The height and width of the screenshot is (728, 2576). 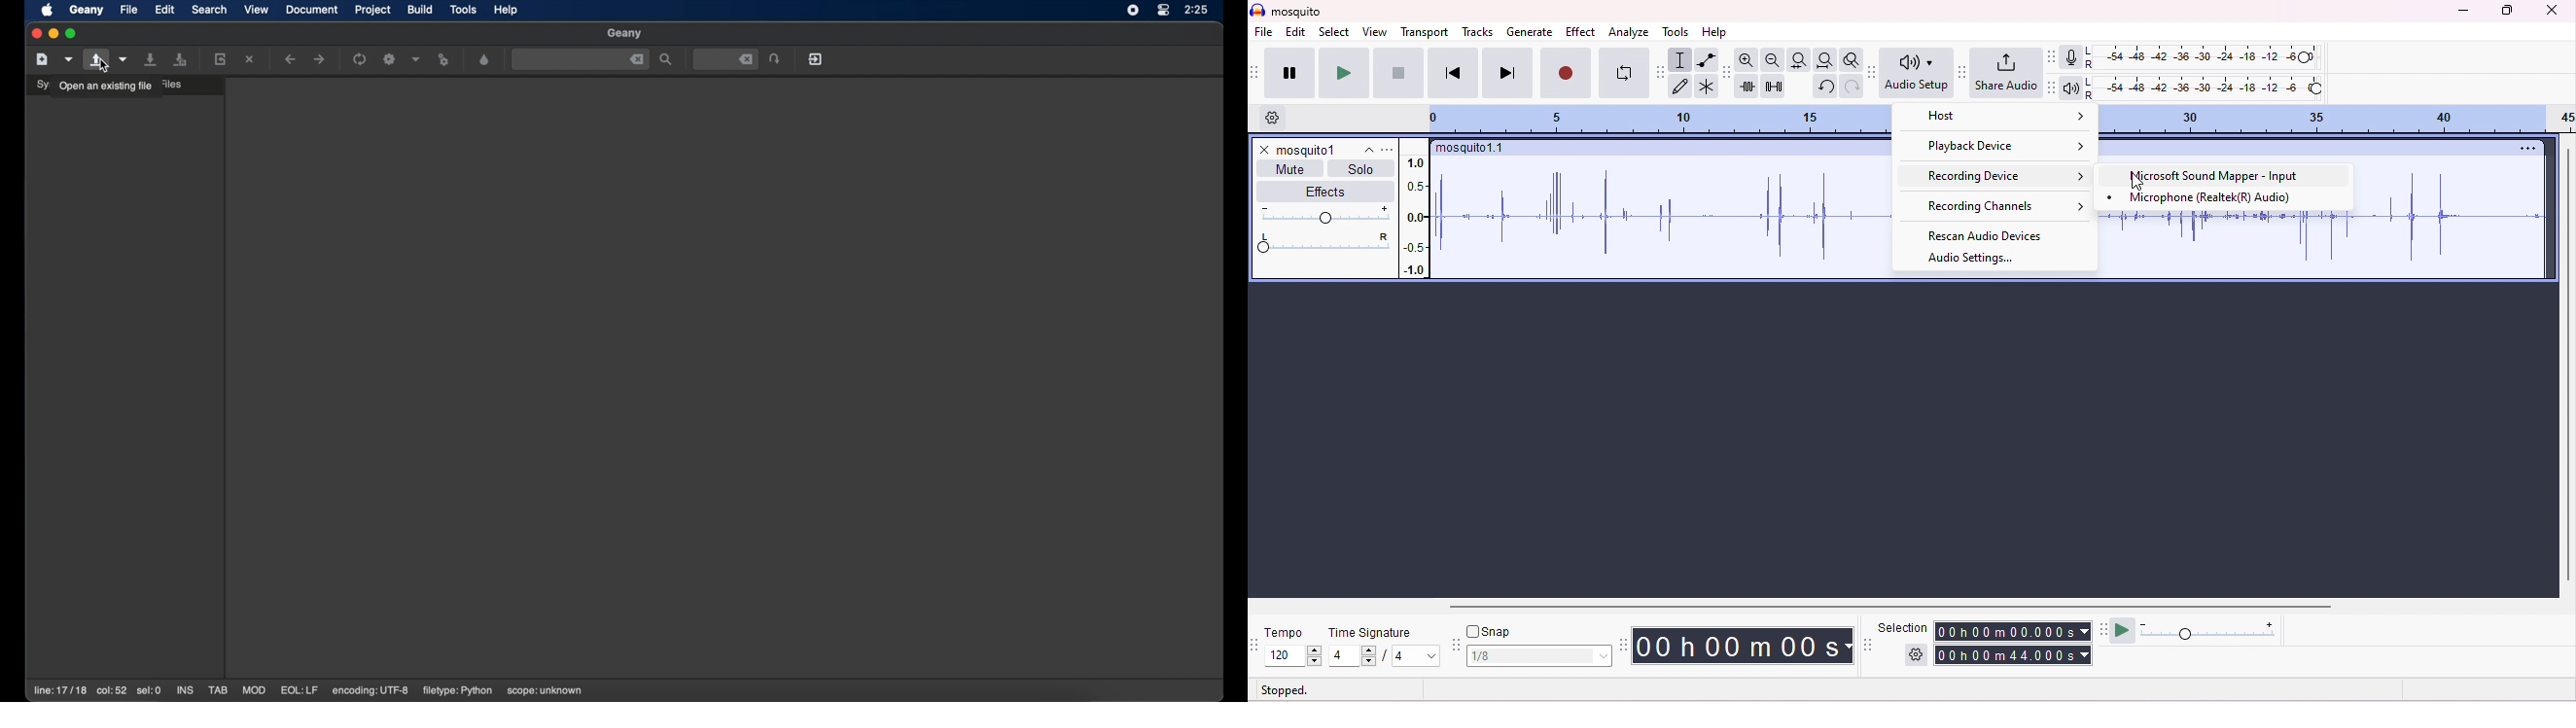 What do you see at coordinates (1388, 150) in the screenshot?
I see `options` at bounding box center [1388, 150].